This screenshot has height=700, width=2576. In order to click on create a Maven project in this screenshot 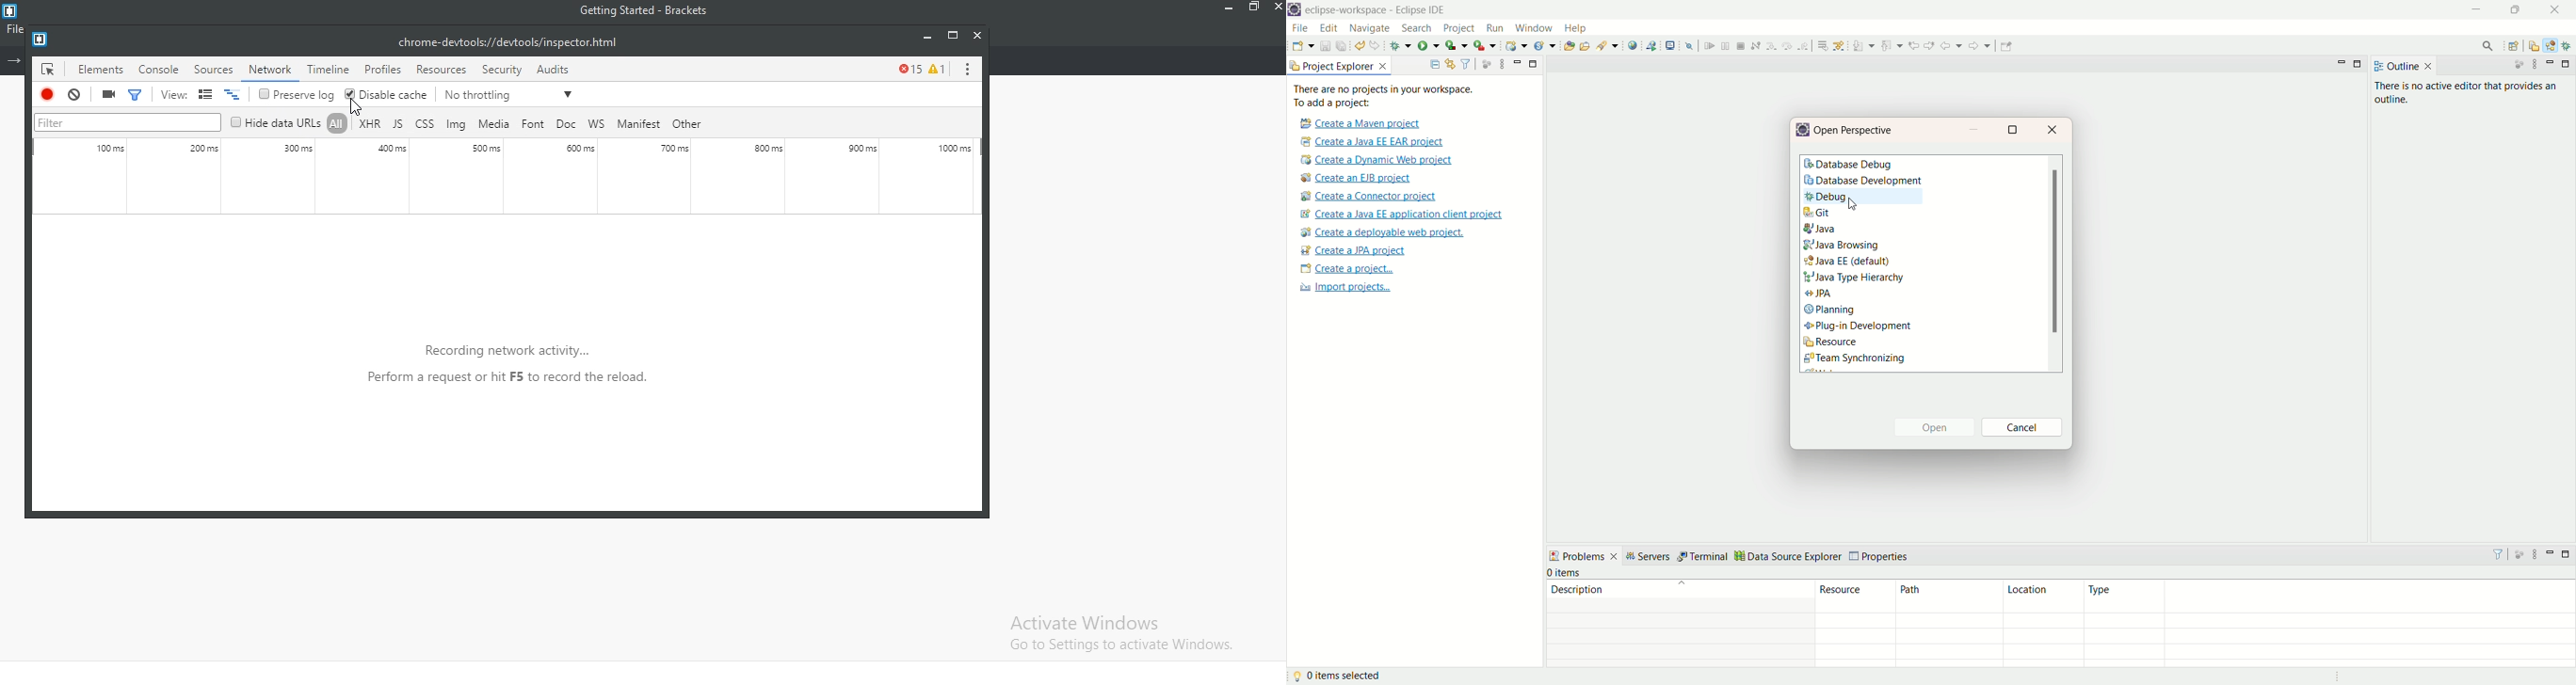, I will do `click(1356, 122)`.